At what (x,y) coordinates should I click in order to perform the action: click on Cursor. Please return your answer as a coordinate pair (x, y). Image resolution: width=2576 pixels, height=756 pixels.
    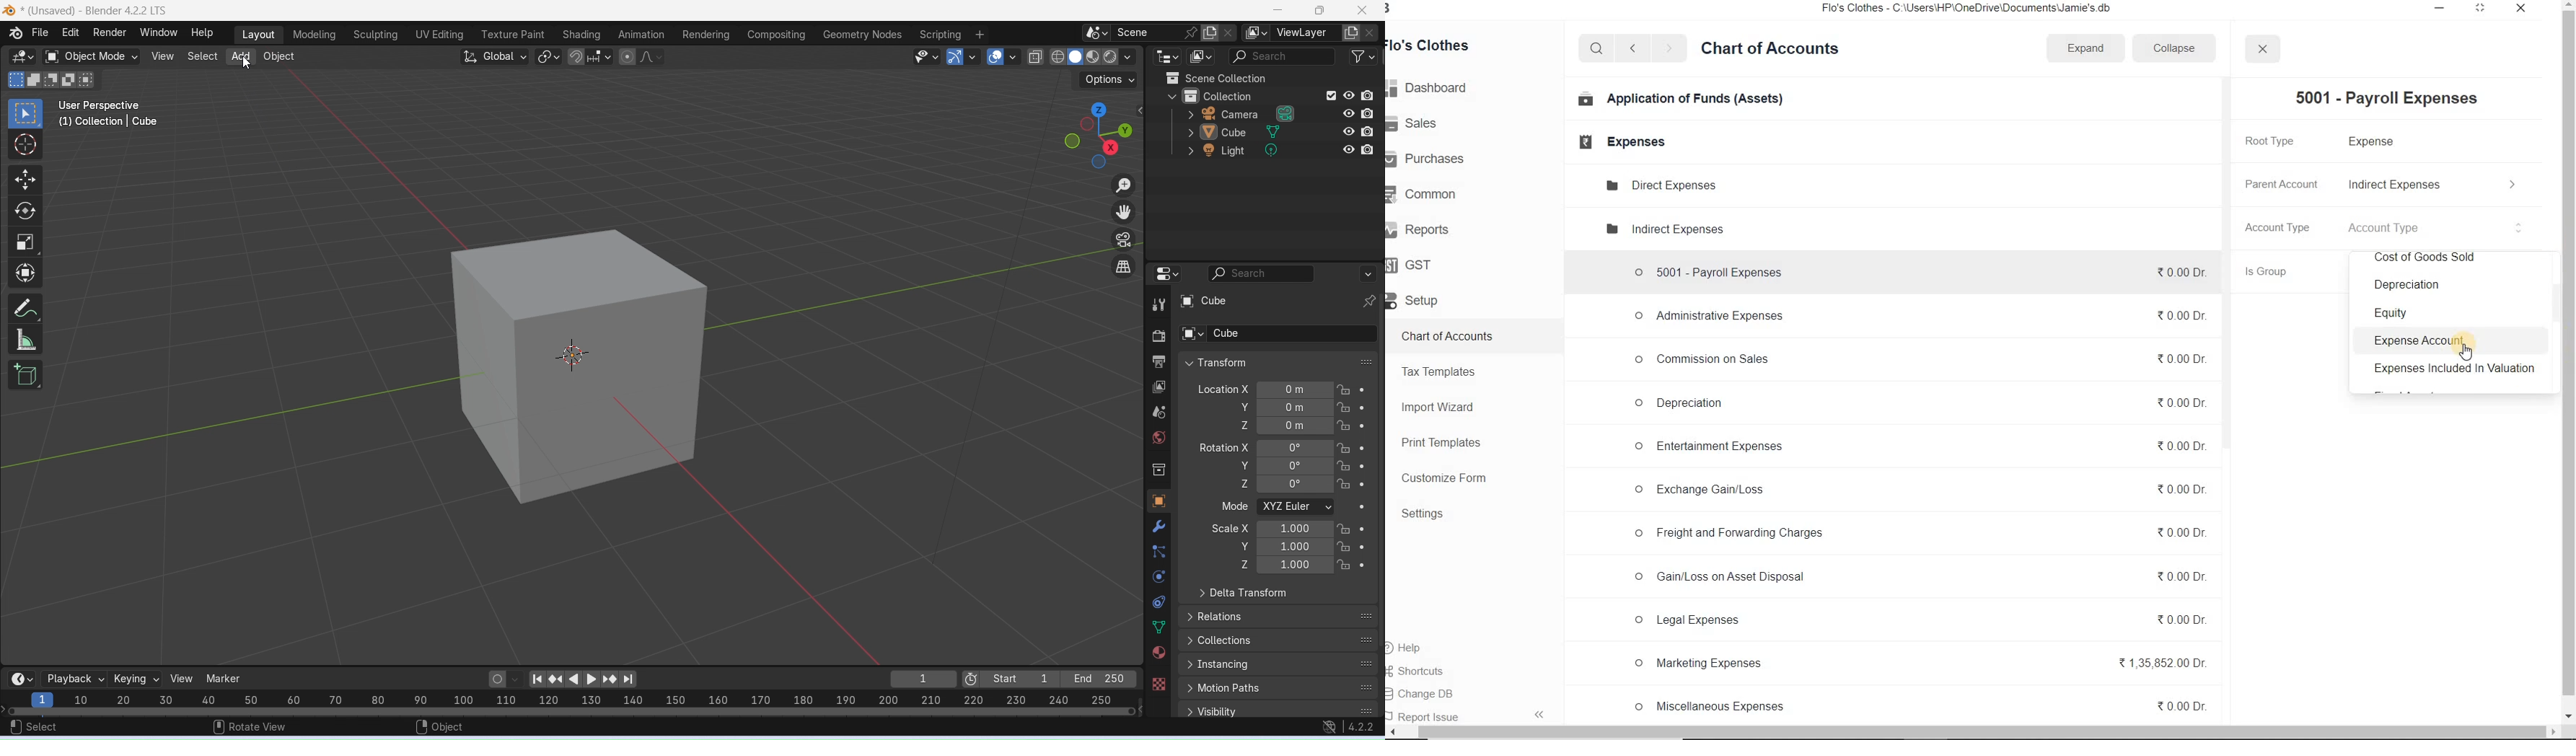
    Looking at the image, I should click on (26, 144).